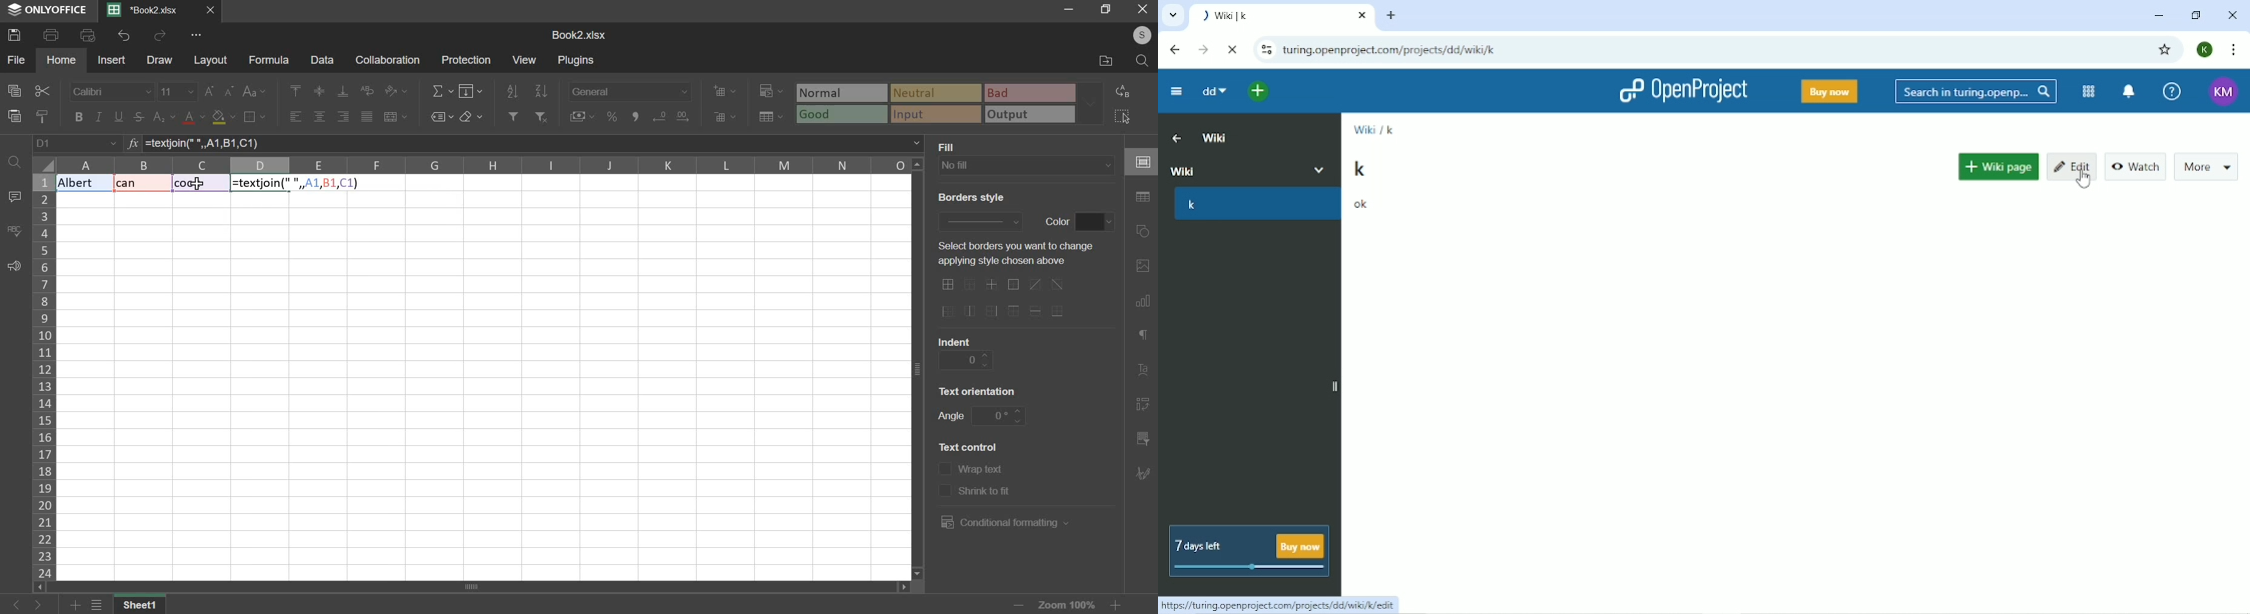 The image size is (2268, 616). I want to click on text, so click(951, 417).